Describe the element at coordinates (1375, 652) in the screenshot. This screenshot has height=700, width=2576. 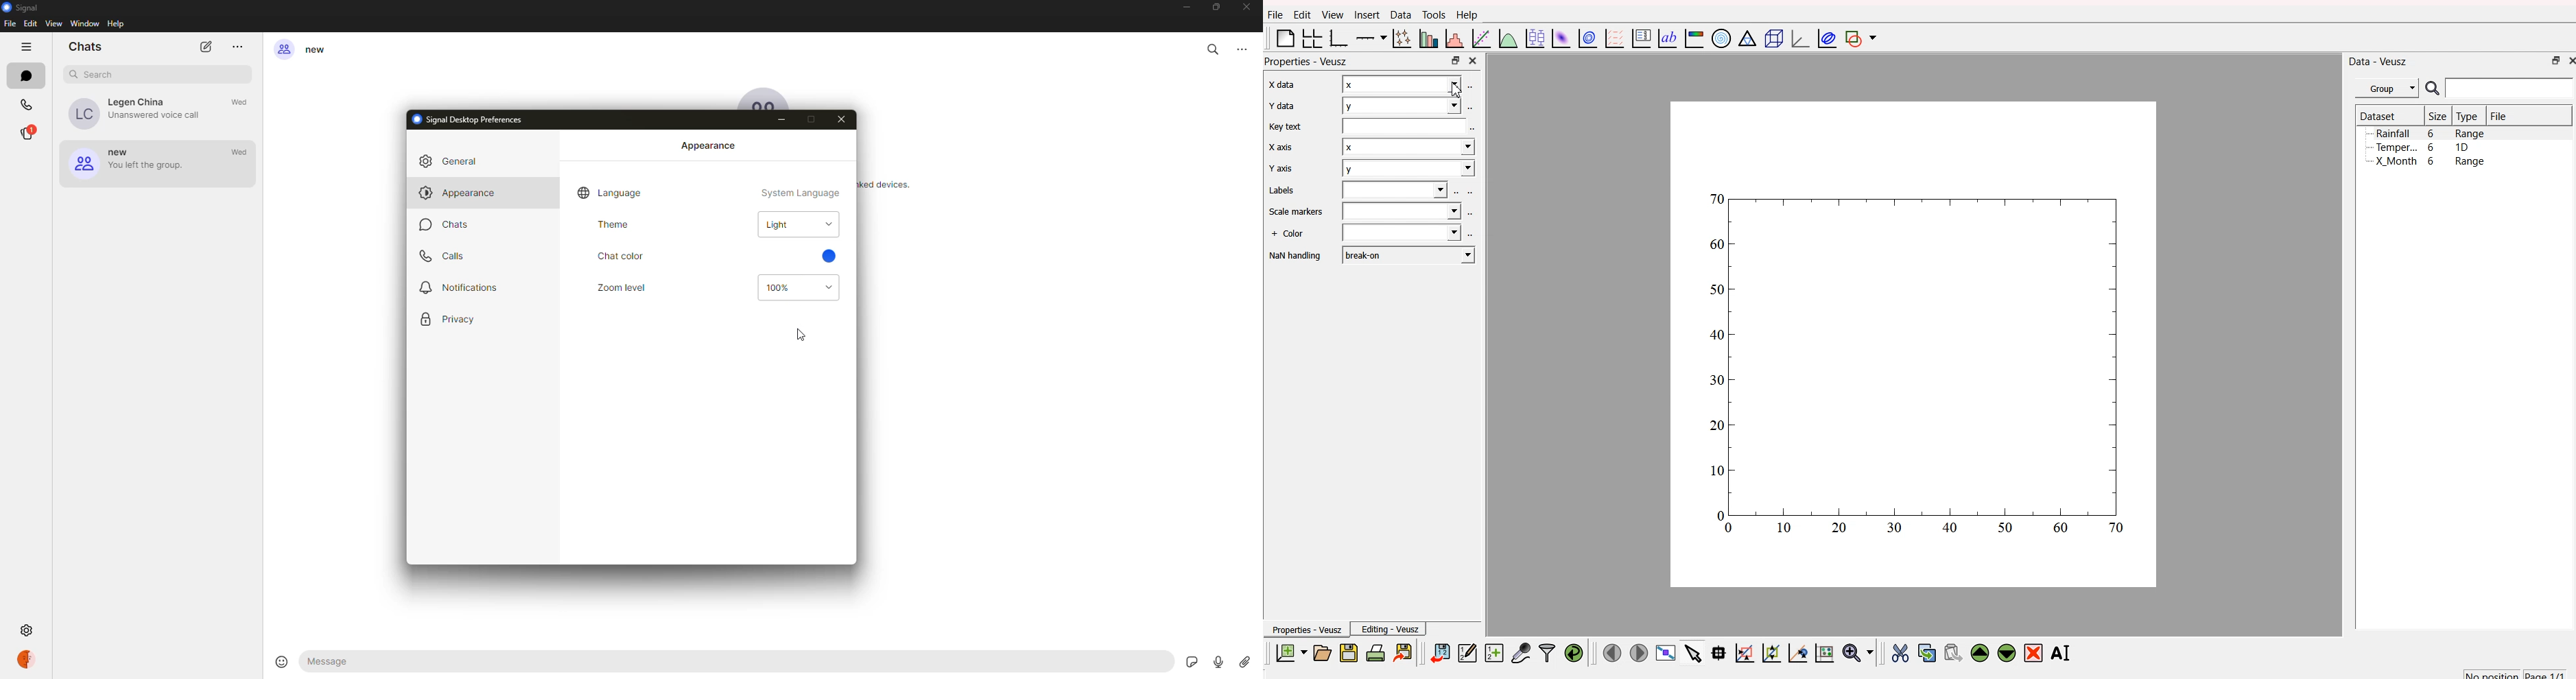
I see `print document` at that location.